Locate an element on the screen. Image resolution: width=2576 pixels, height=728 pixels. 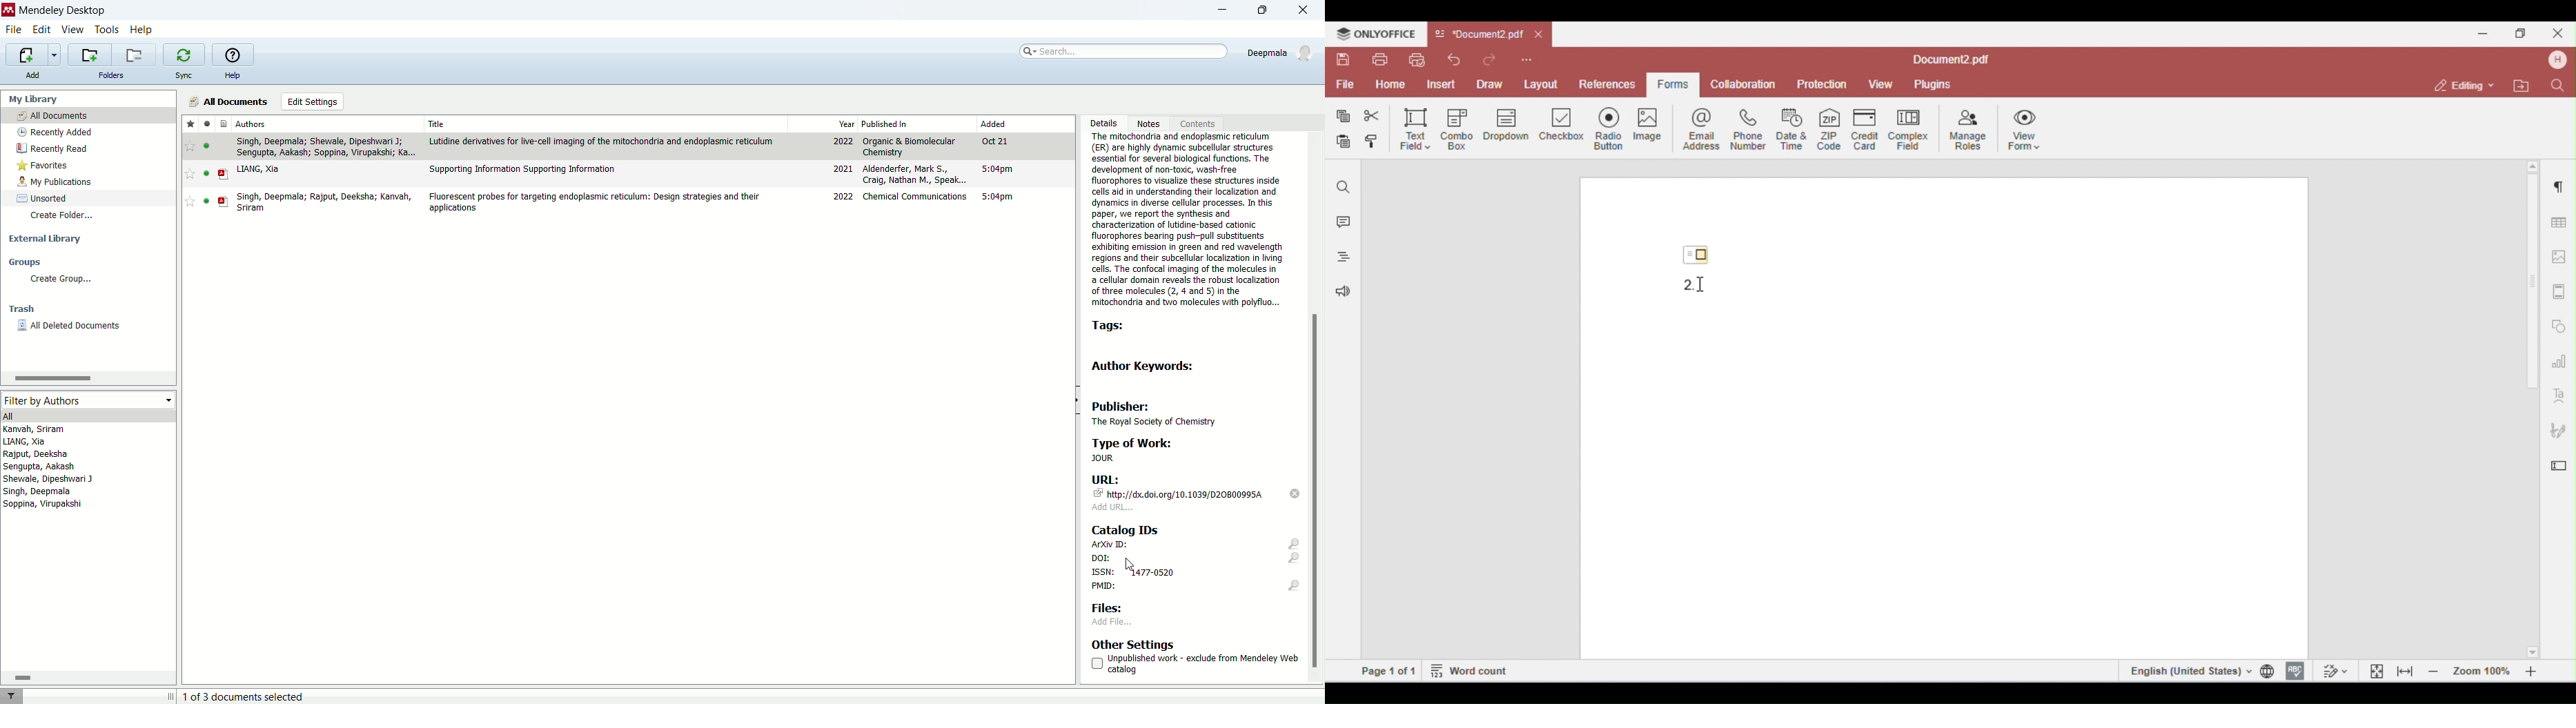
aldenderfer, Mark S., Craig Nathan M., Speak... is located at coordinates (915, 174).